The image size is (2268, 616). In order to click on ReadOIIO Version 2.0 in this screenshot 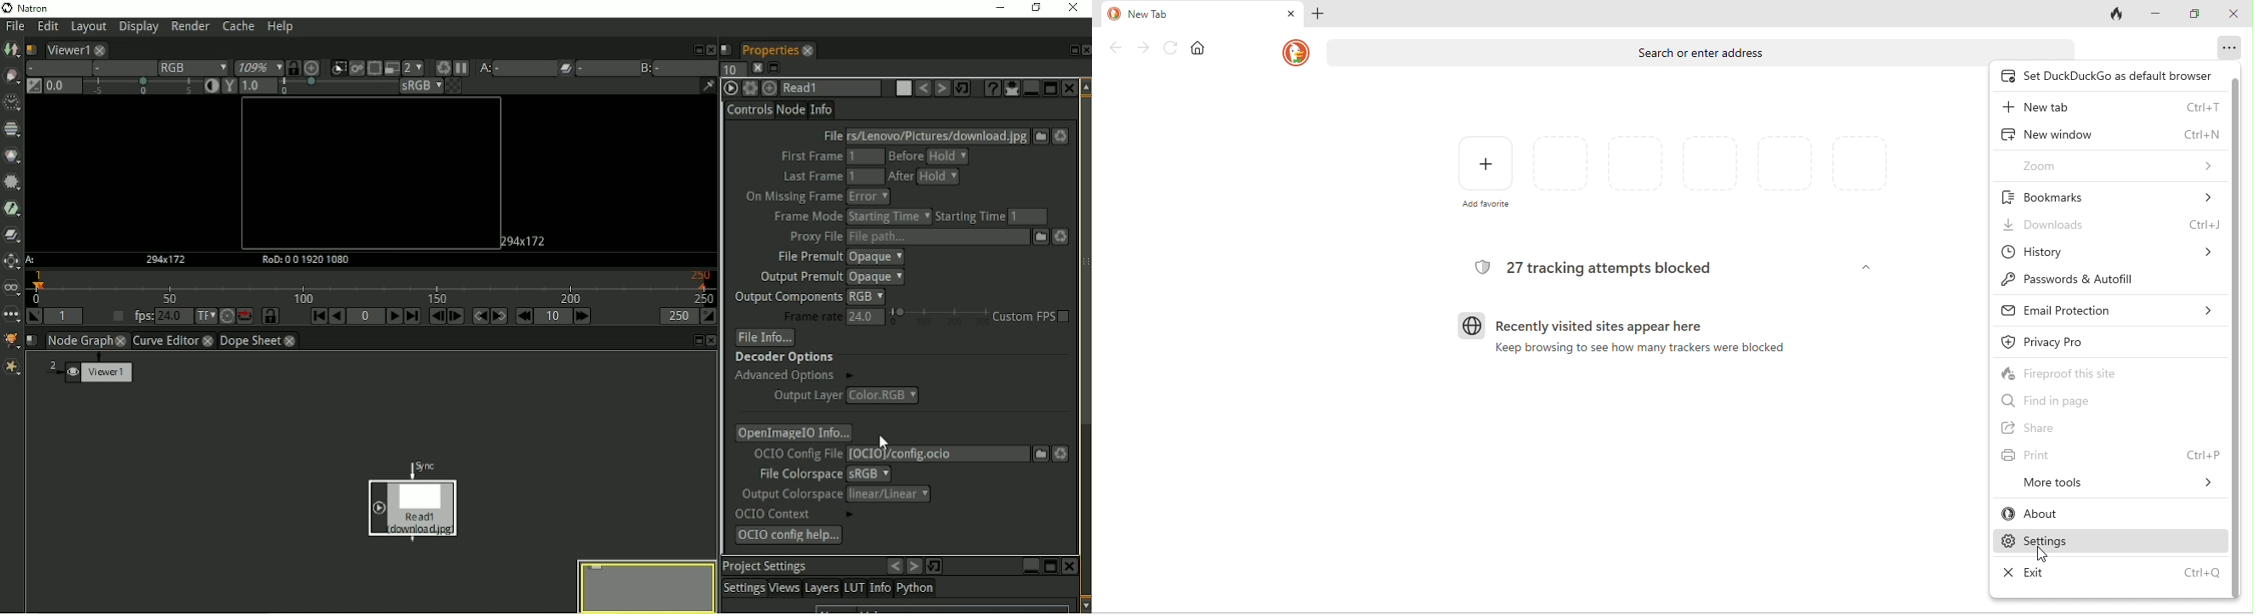, I will do `click(993, 87)`.